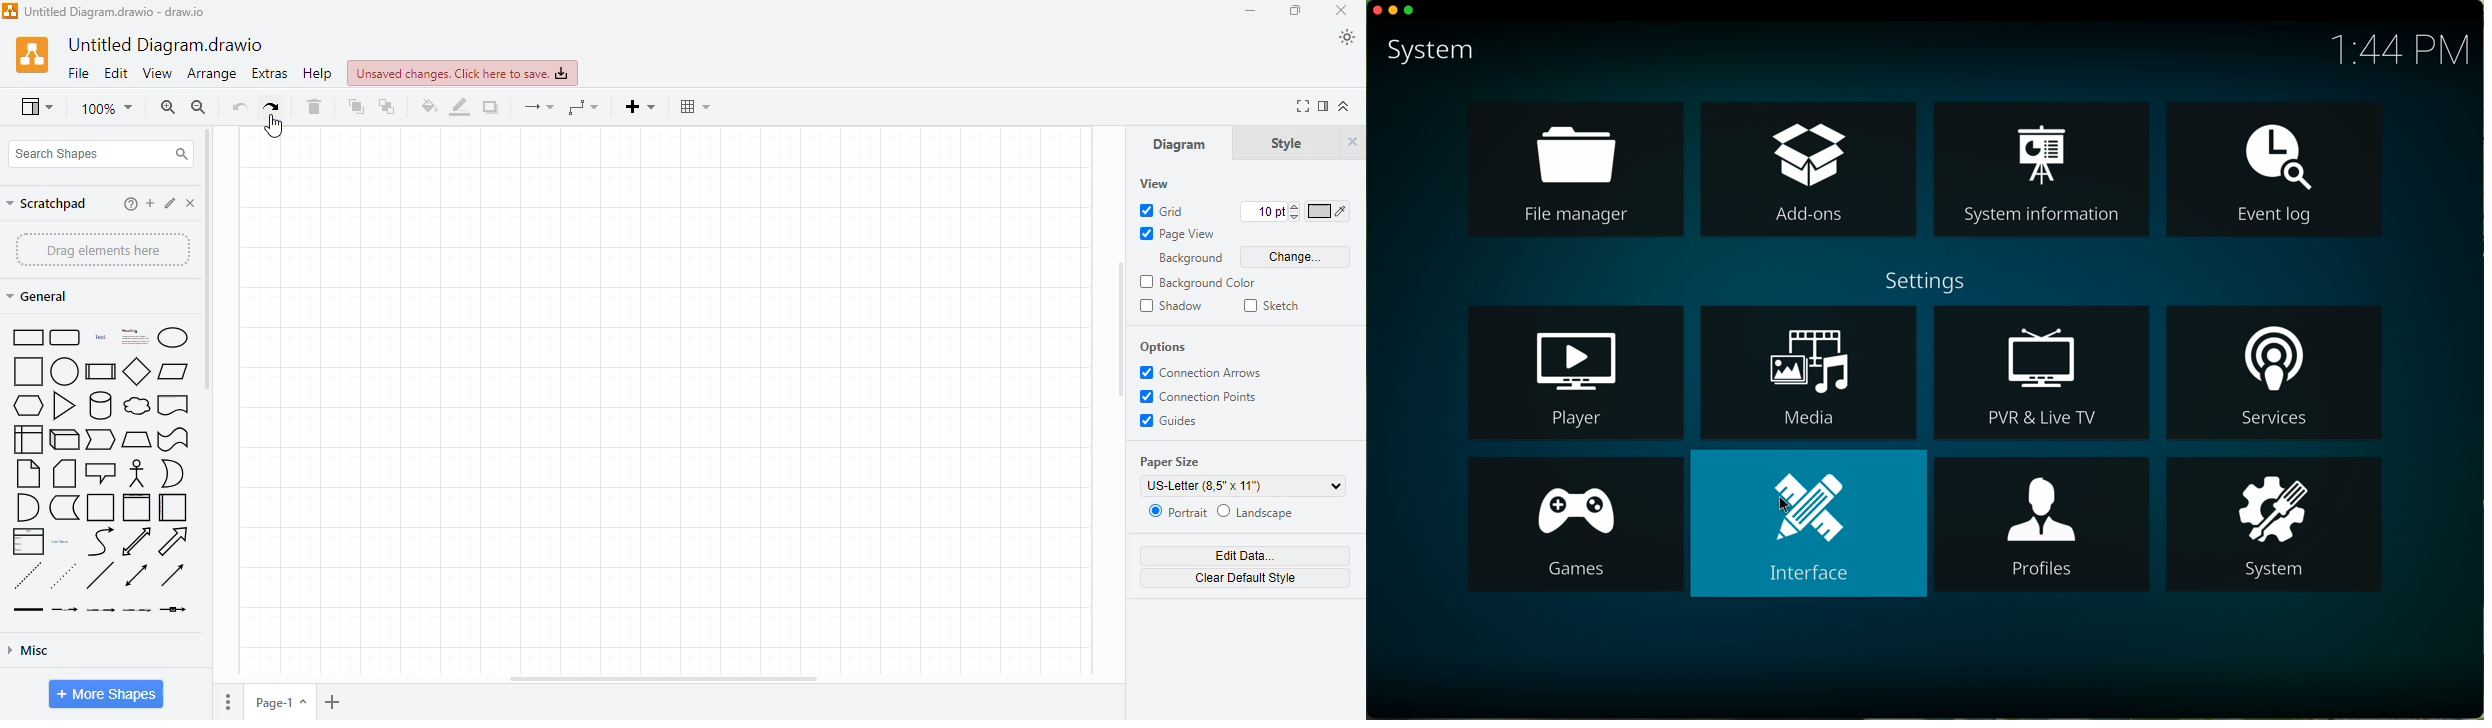 Image resolution: width=2492 pixels, height=728 pixels. I want to click on PVR & Live TV, so click(2042, 371).